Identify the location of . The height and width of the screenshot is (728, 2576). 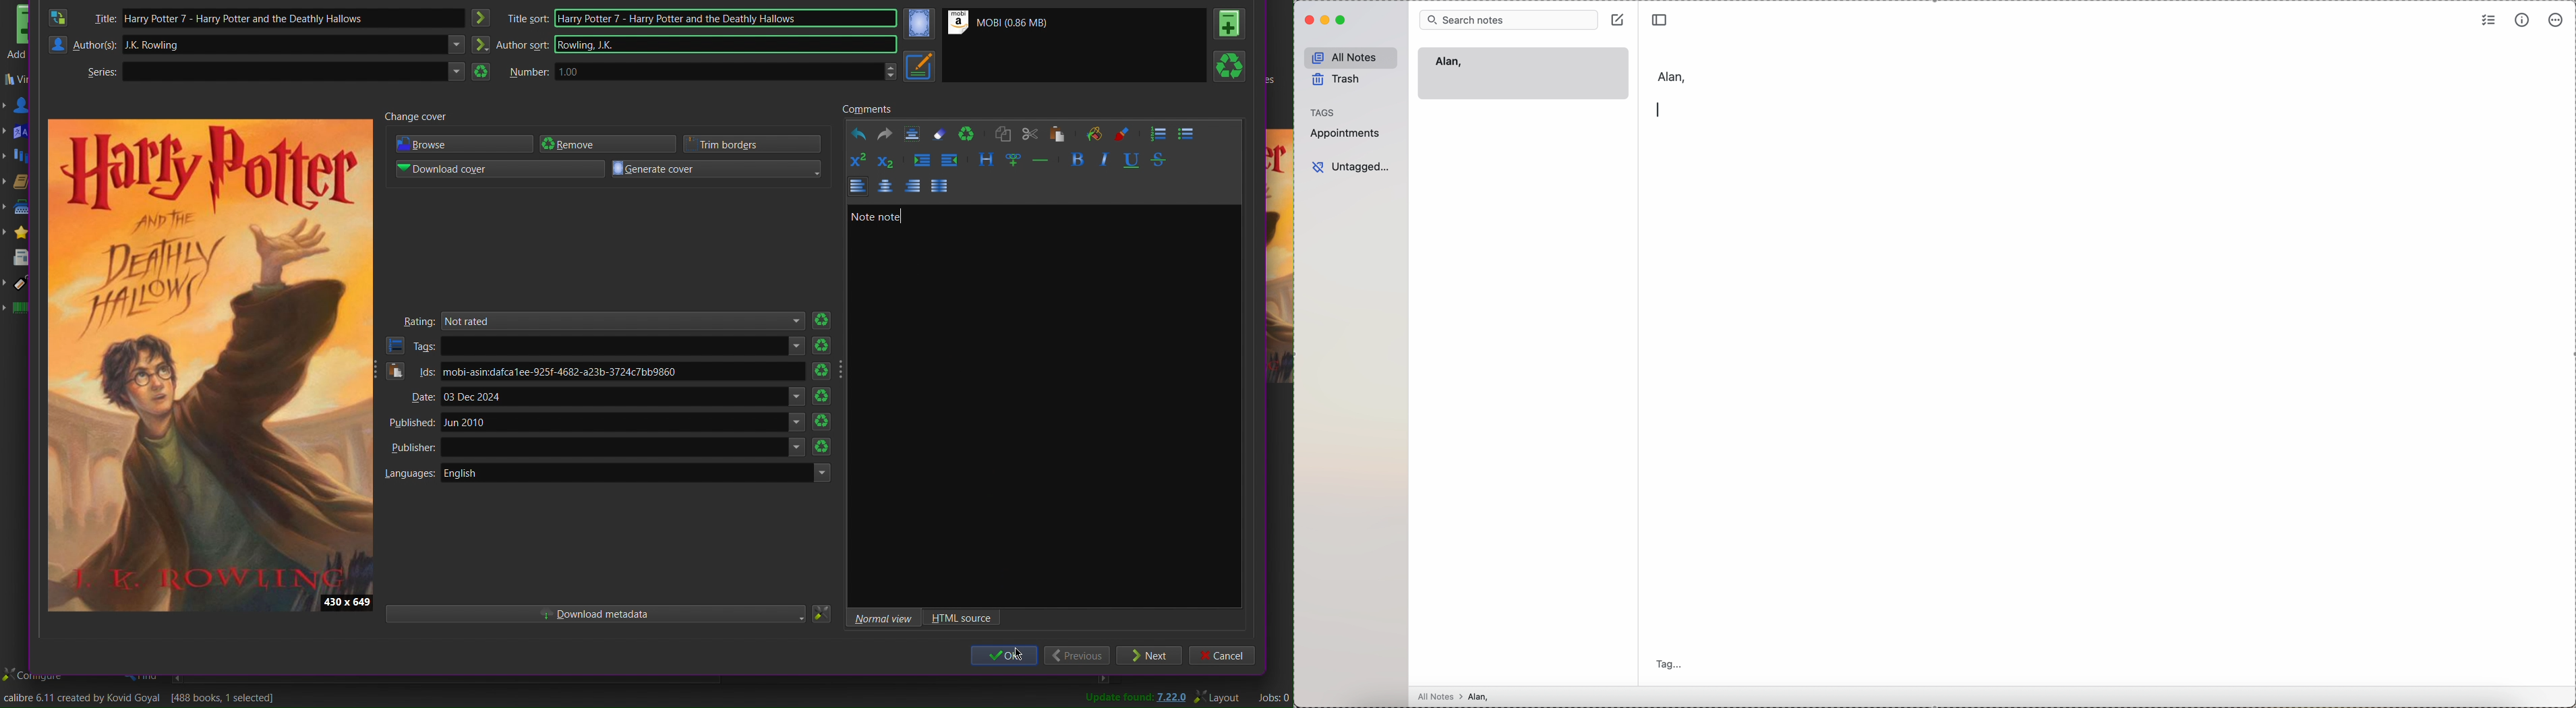
(626, 448).